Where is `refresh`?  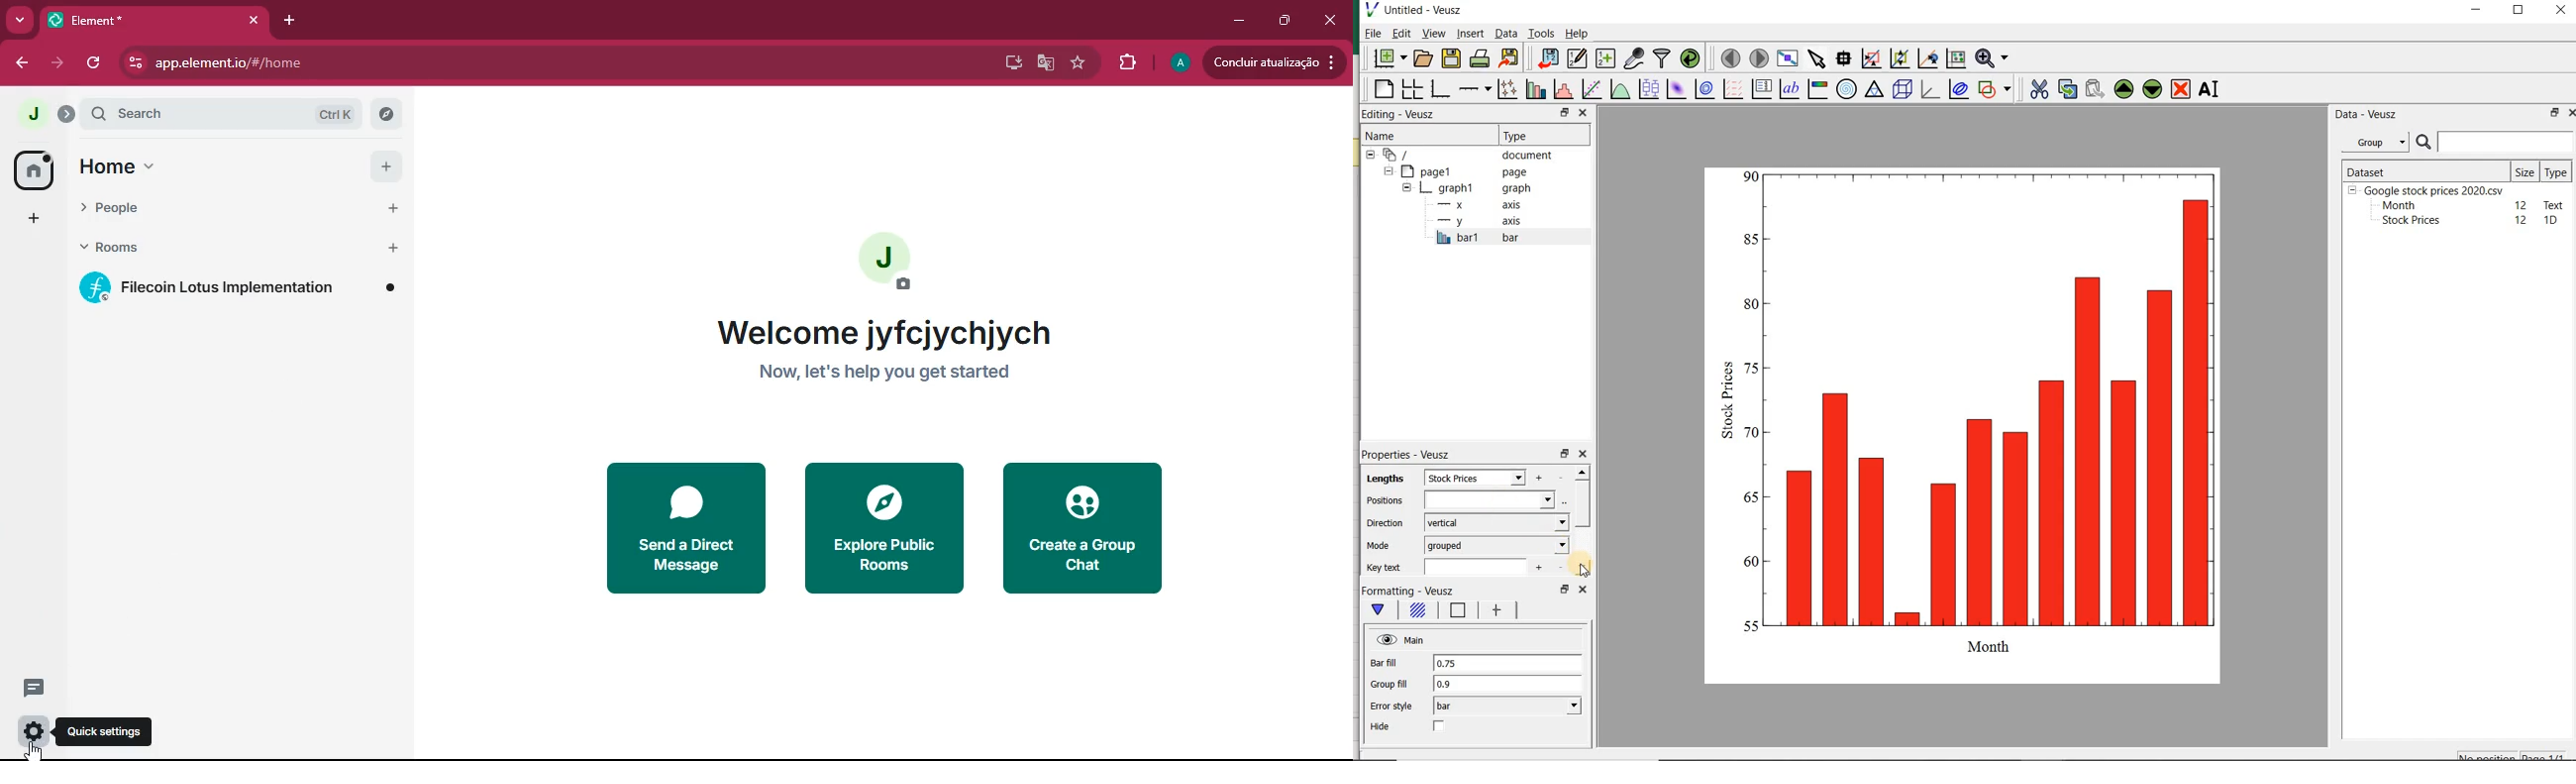
refresh is located at coordinates (95, 63).